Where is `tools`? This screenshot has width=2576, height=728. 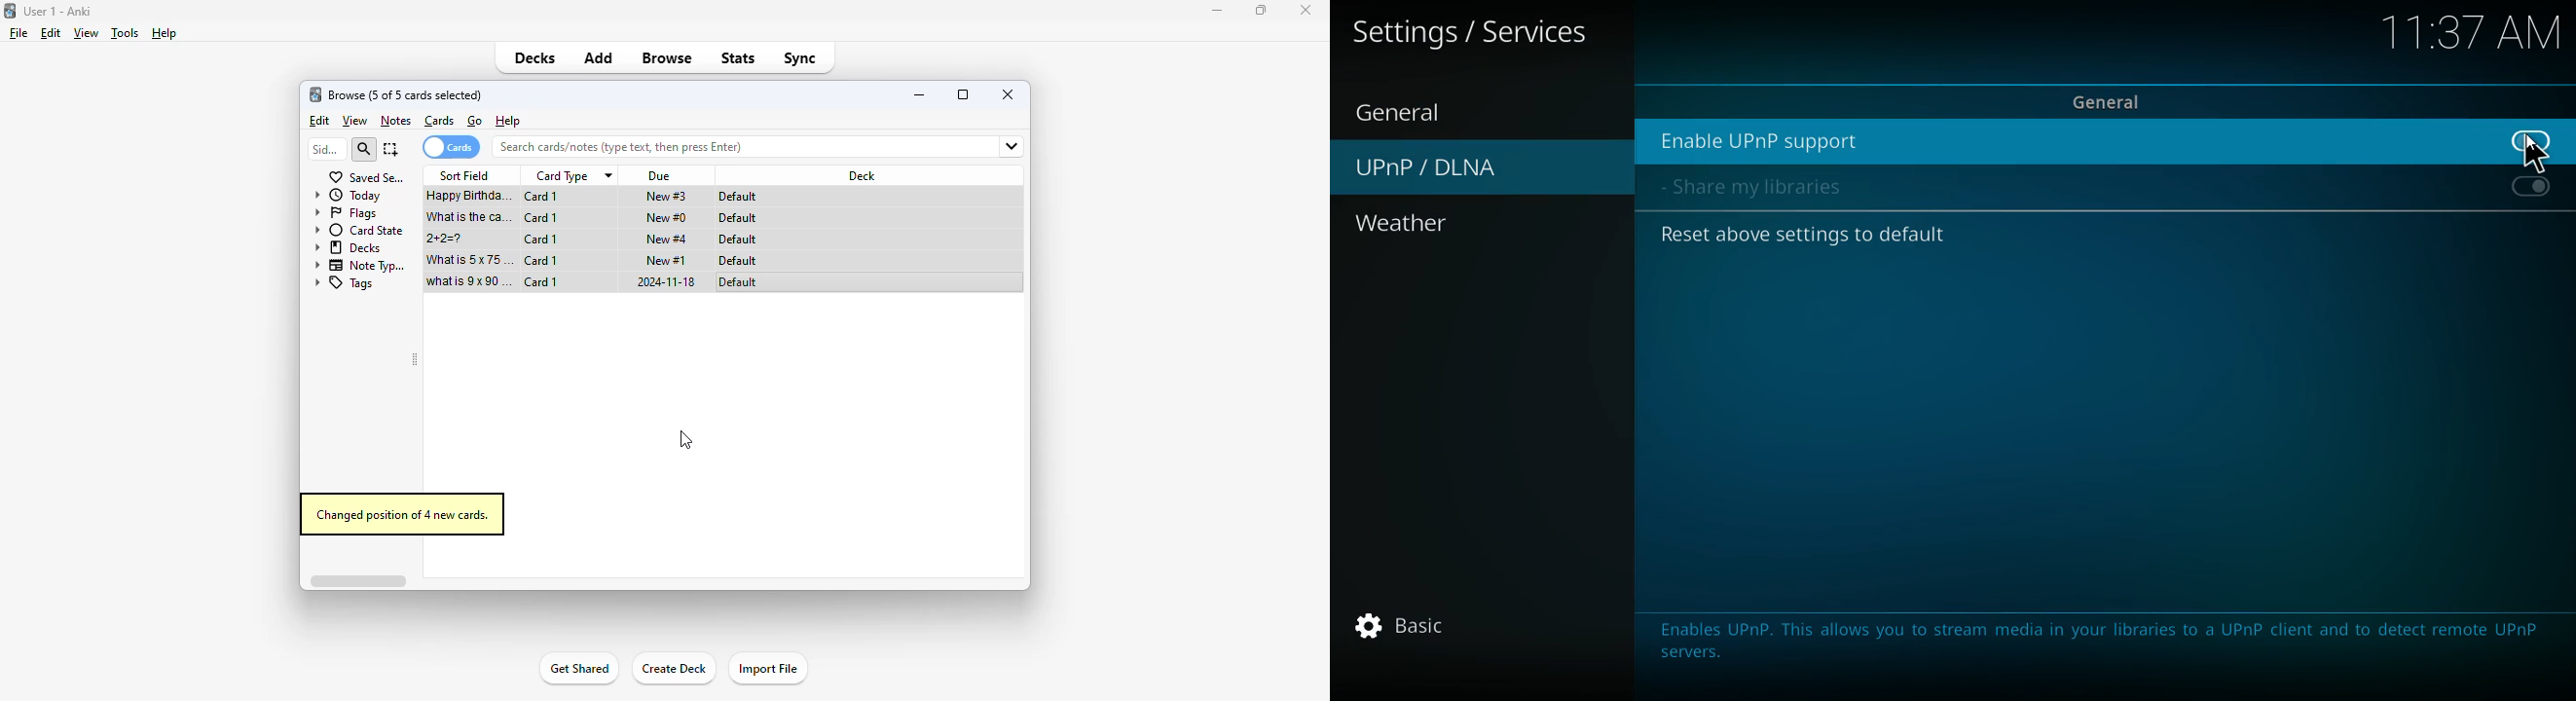 tools is located at coordinates (125, 34).